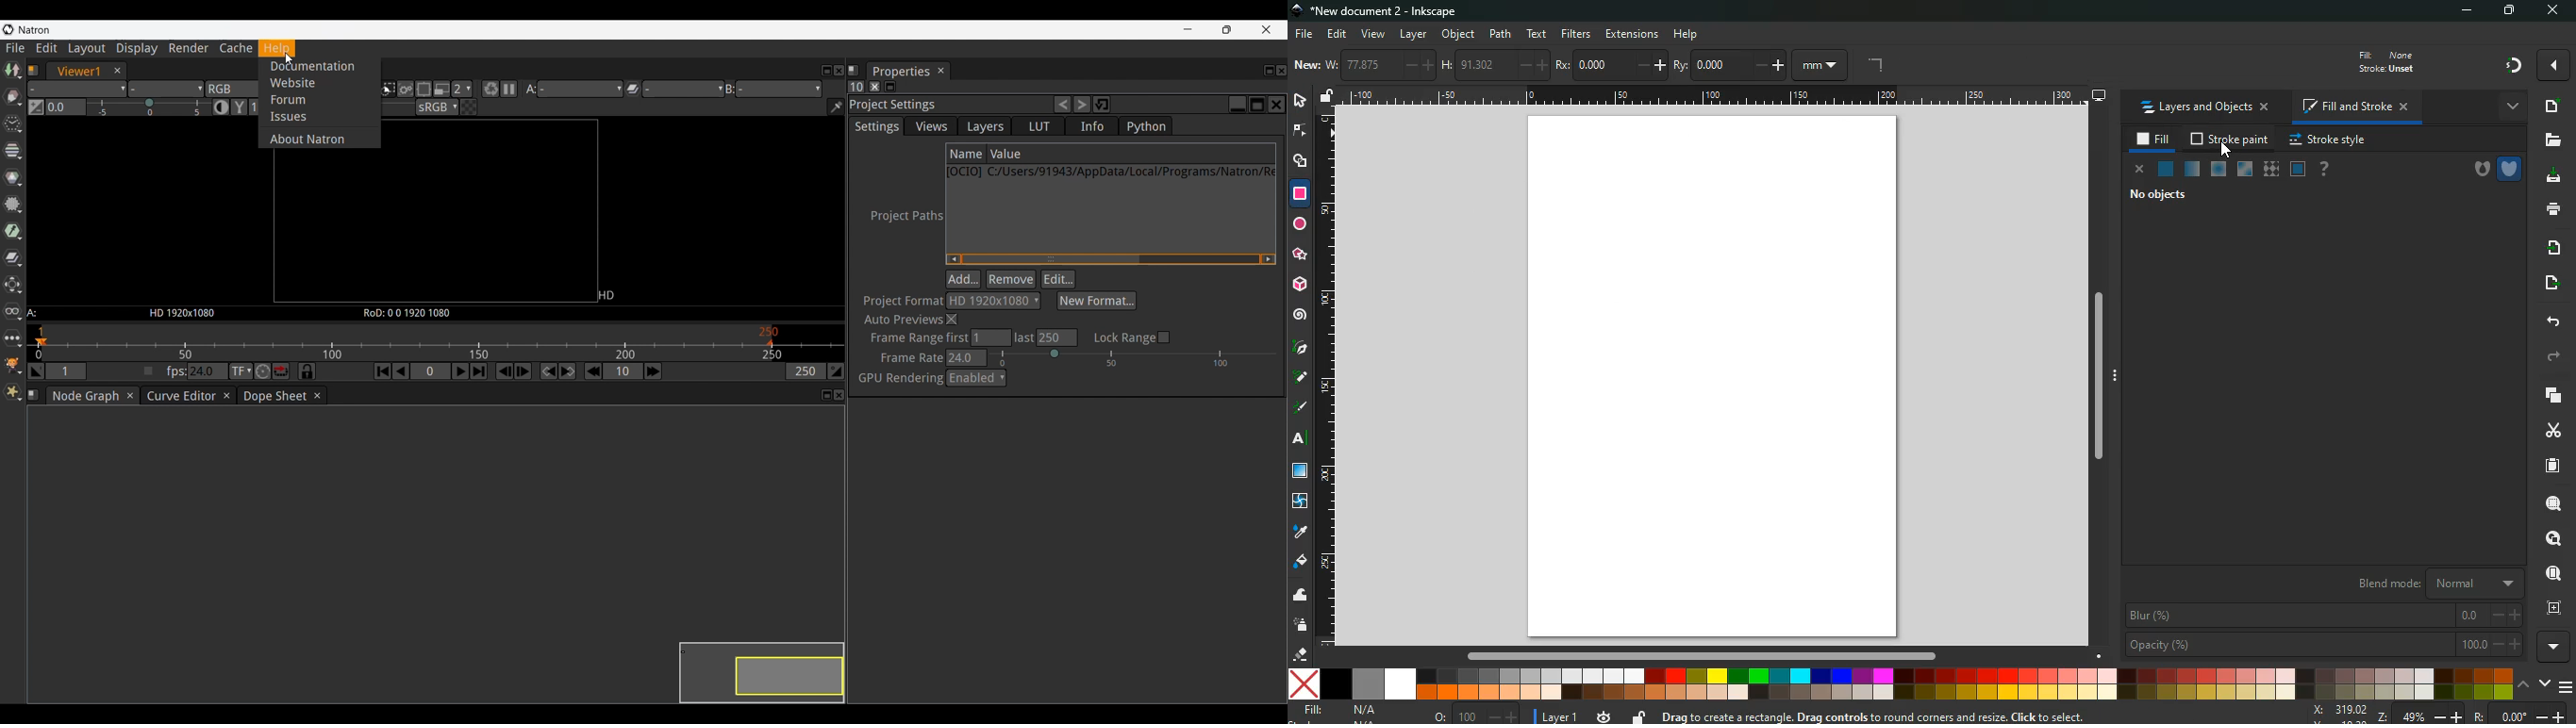 Image resolution: width=2576 pixels, height=728 pixels. I want to click on edge, so click(1301, 133).